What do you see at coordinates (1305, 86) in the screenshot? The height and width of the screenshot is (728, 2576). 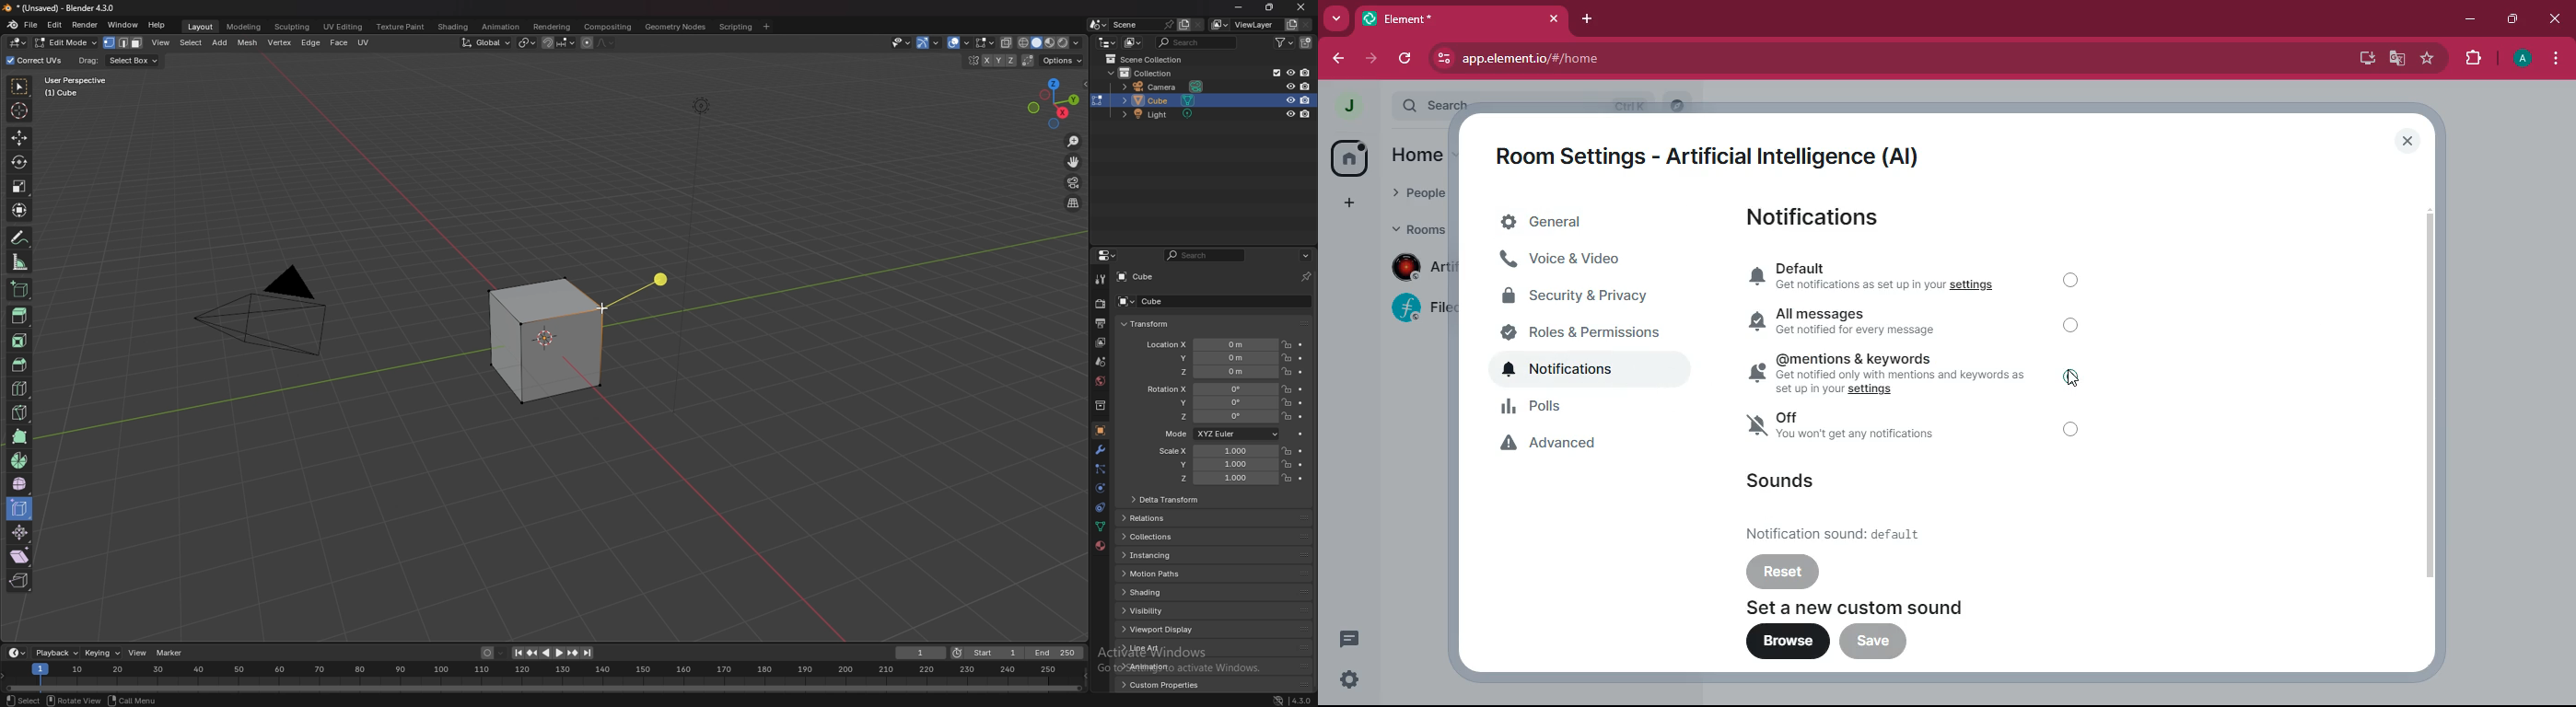 I see `disable in render` at bounding box center [1305, 86].